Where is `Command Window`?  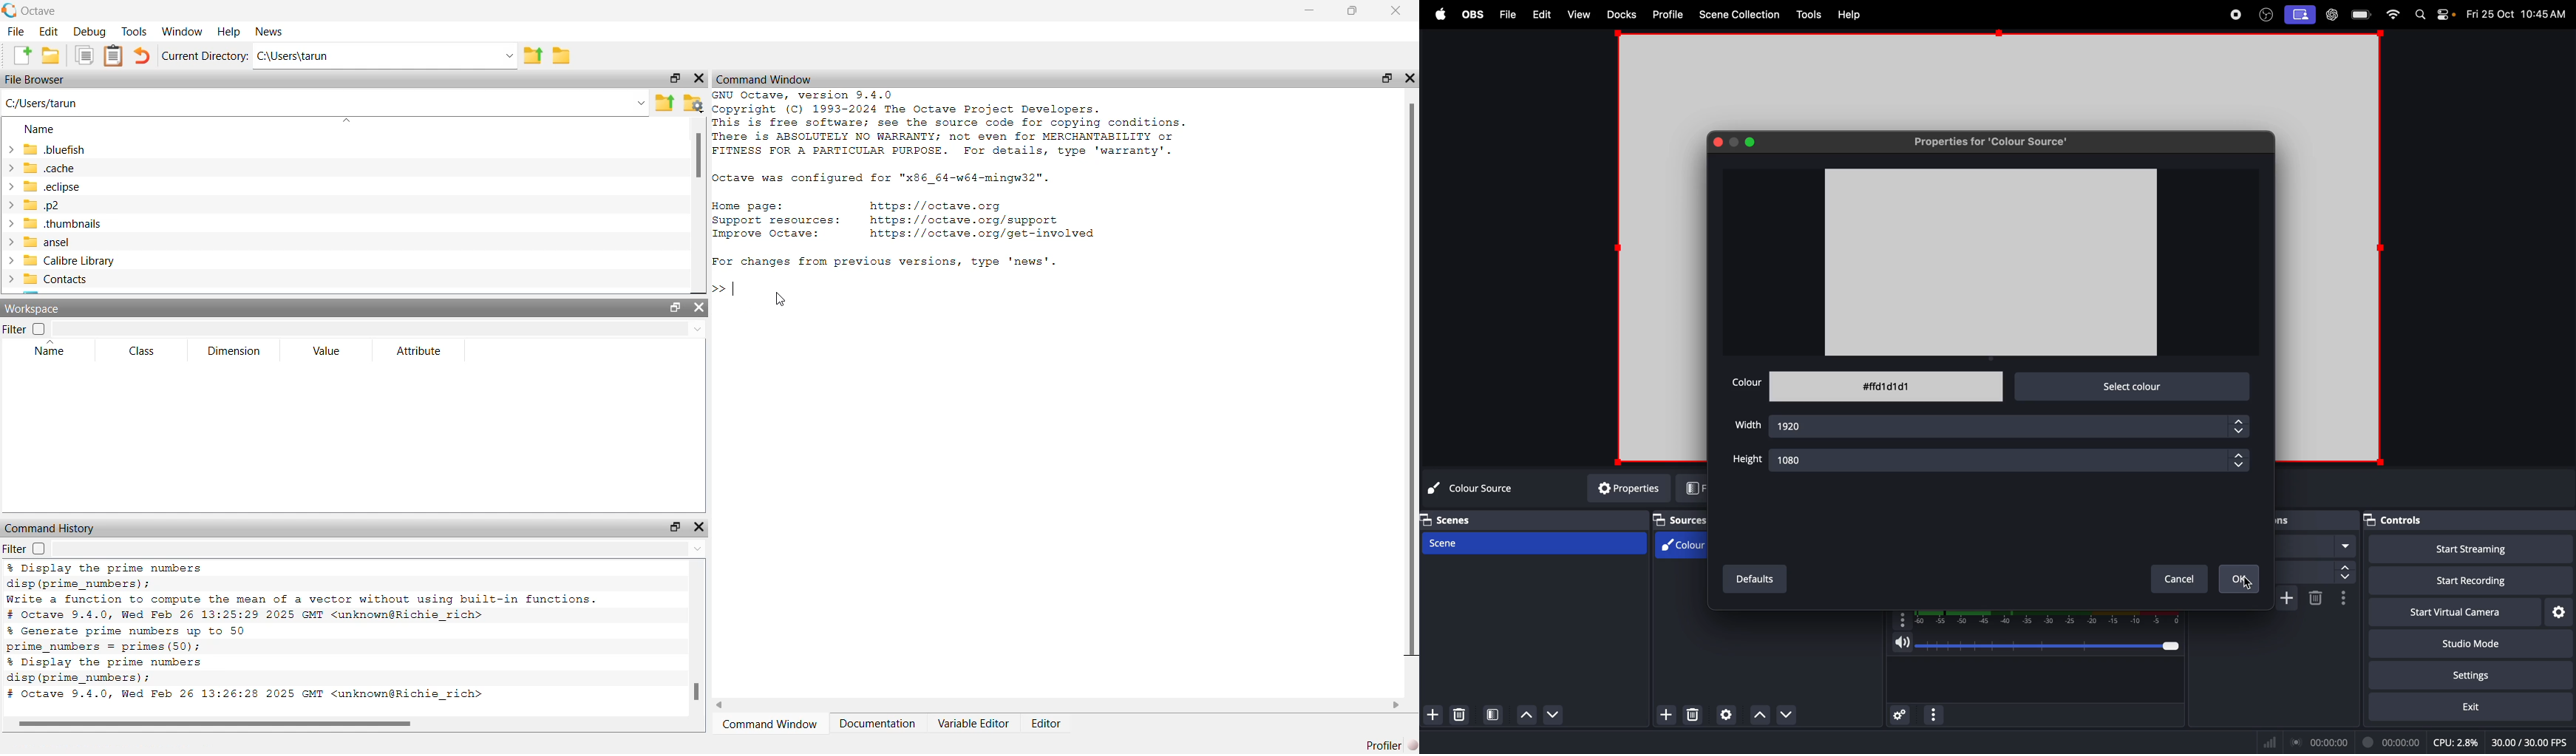
Command Window is located at coordinates (765, 80).